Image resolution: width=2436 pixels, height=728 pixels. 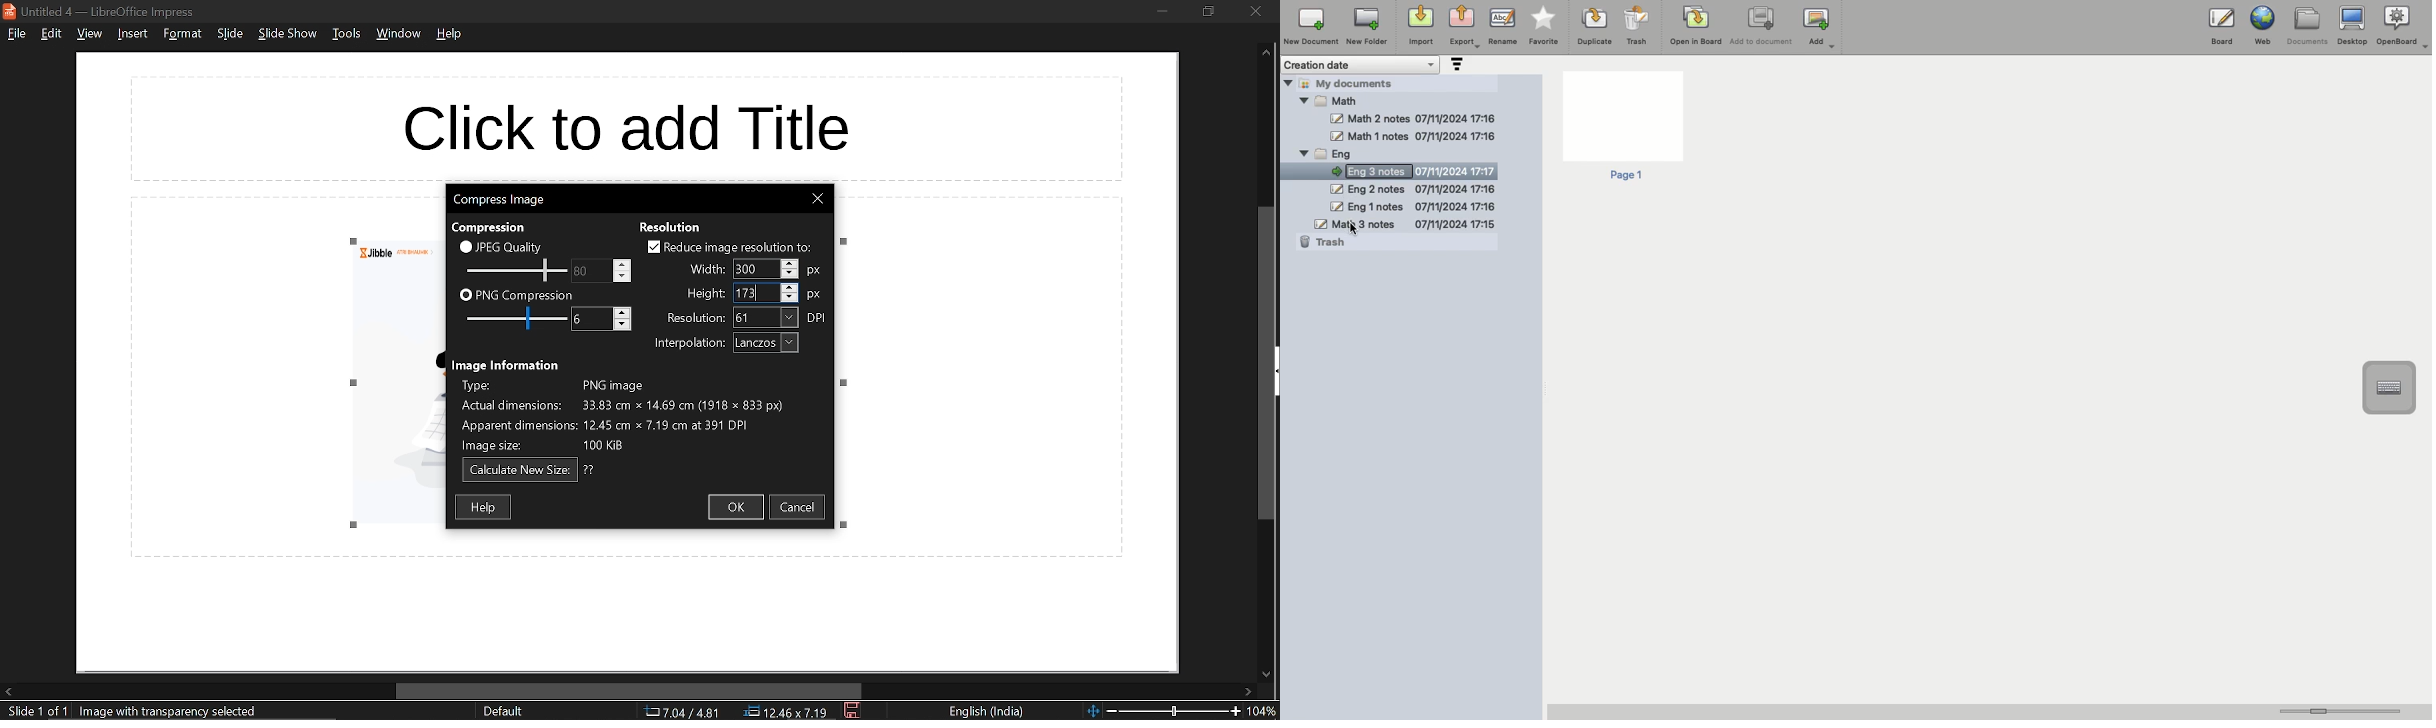 I want to click on text, so click(x=671, y=225).